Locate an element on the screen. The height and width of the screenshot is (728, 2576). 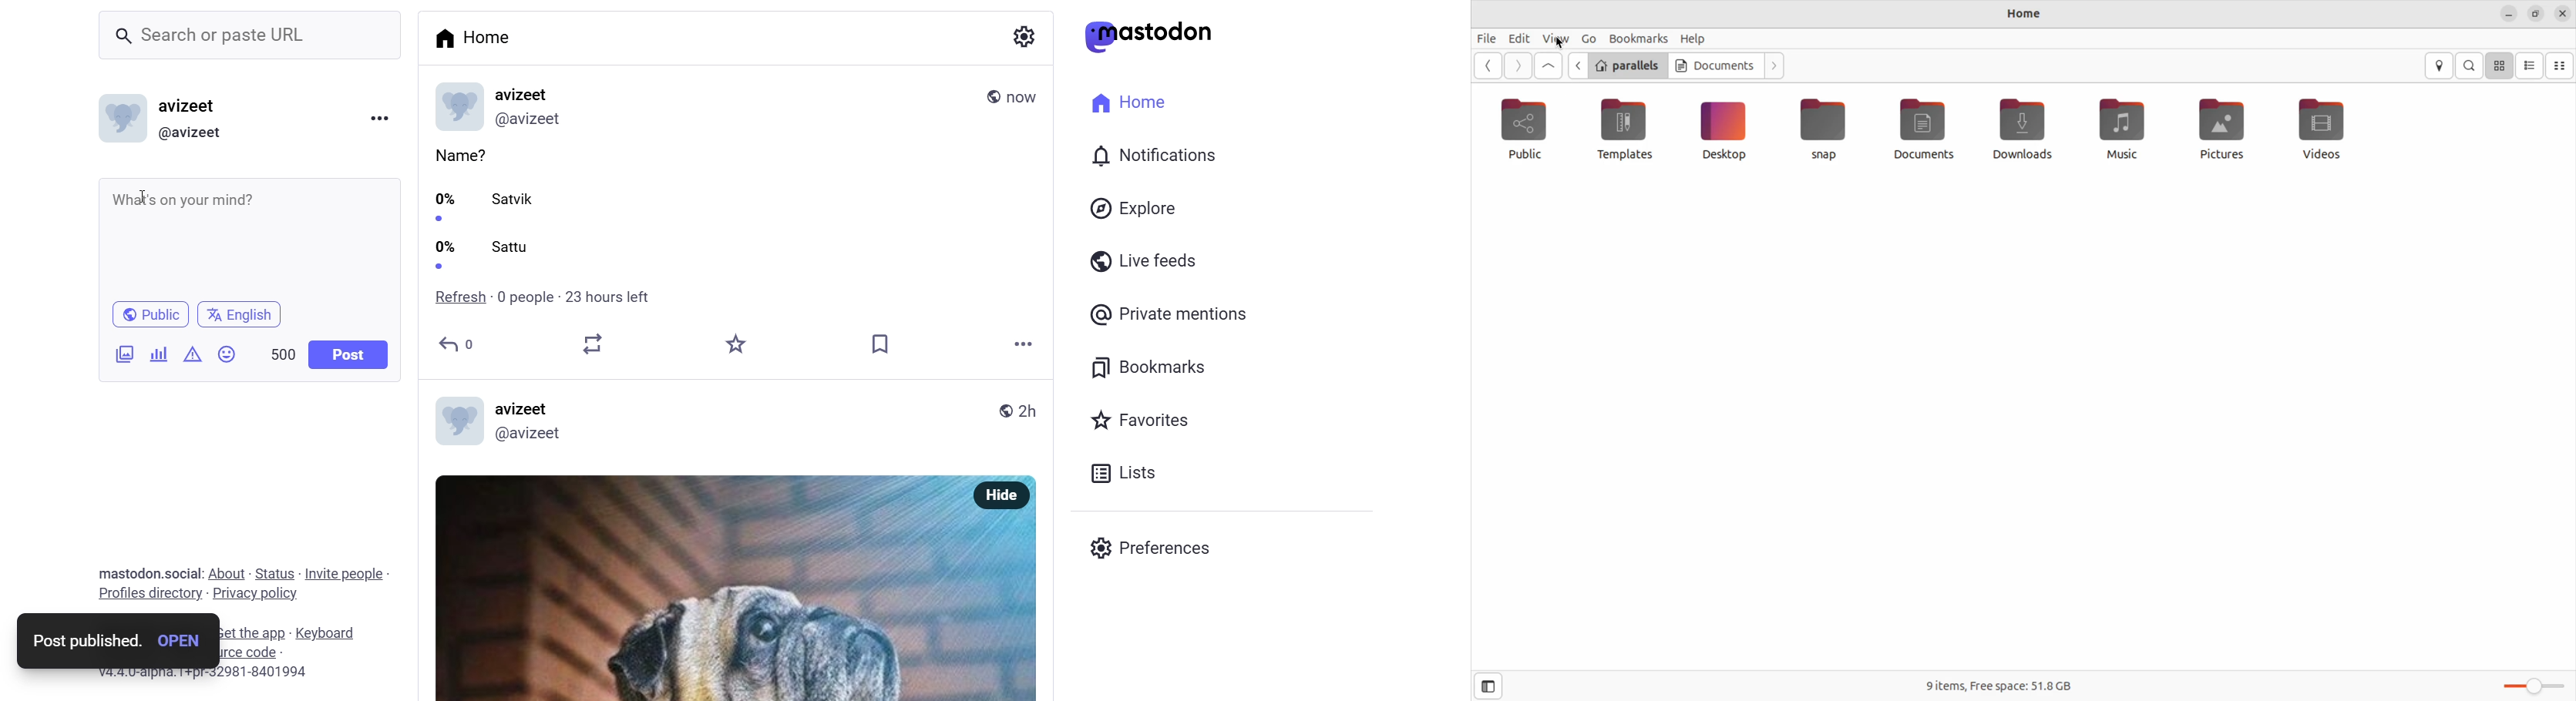
500 is located at coordinates (276, 350).